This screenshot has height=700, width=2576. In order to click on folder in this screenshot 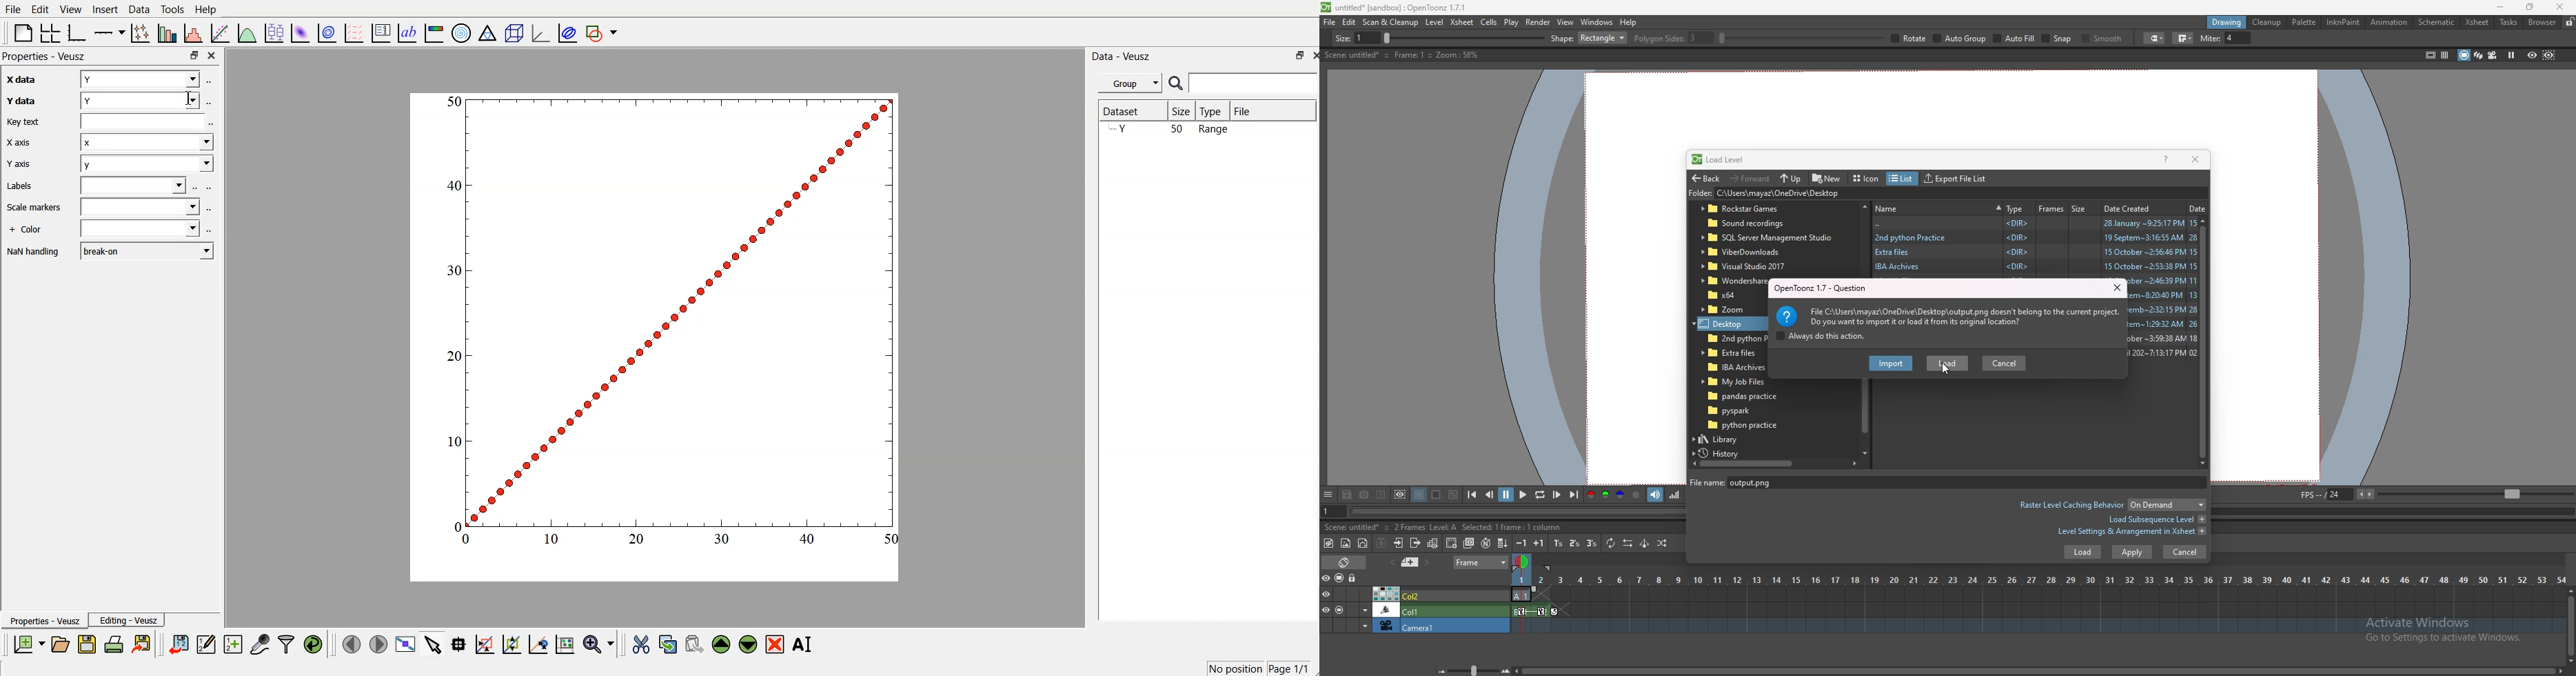, I will do `click(2035, 267)`.